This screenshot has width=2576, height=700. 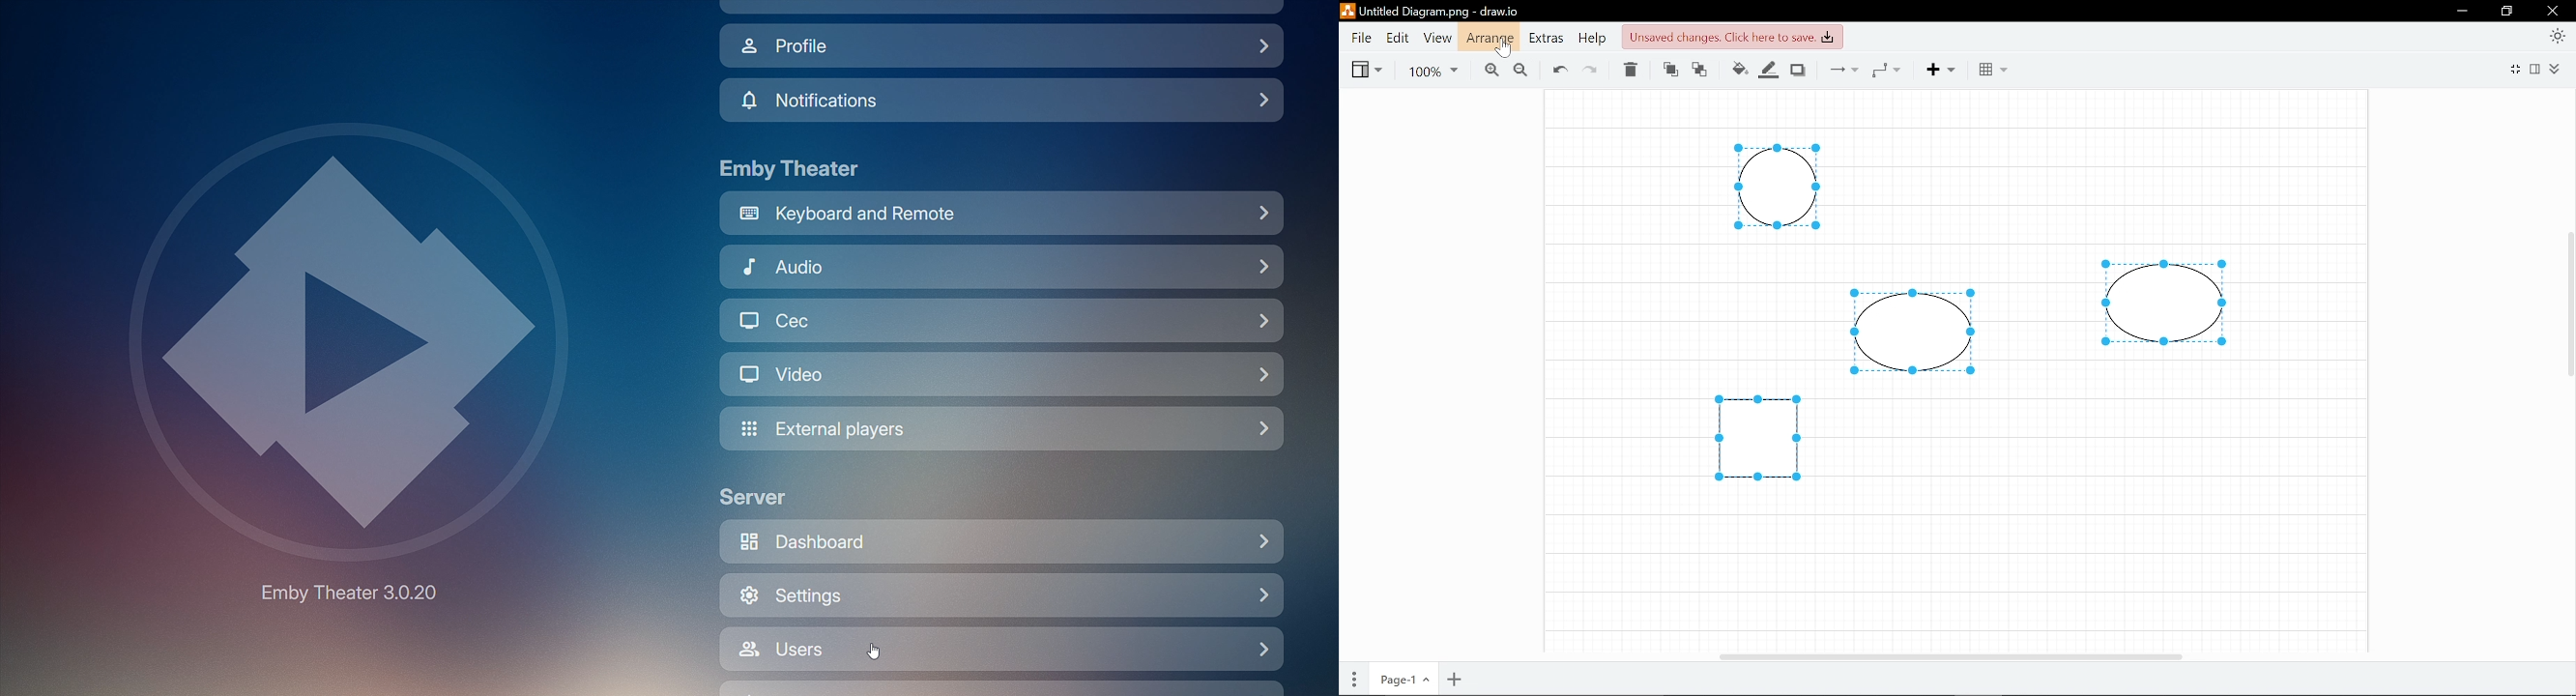 What do you see at coordinates (1456, 680) in the screenshot?
I see `Add page` at bounding box center [1456, 680].